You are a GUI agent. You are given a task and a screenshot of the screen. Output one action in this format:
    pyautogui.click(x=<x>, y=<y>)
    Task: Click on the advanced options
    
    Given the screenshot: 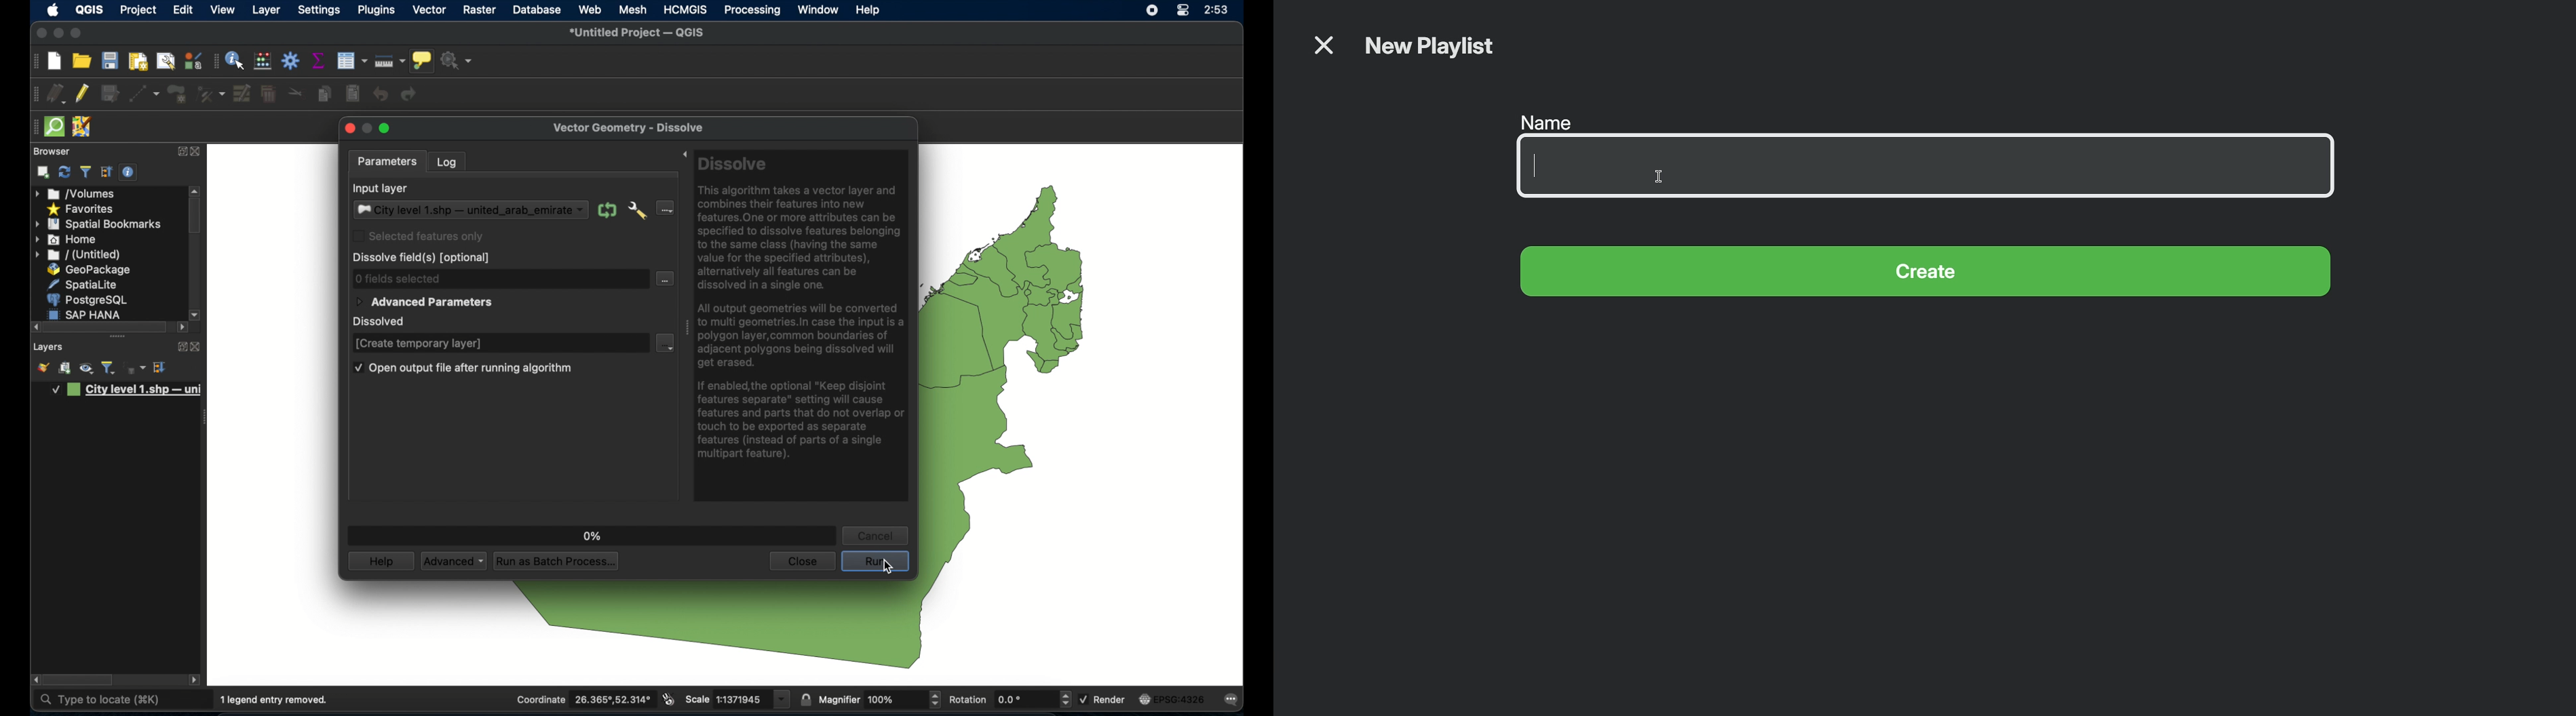 What is the action you would take?
    pyautogui.click(x=637, y=211)
    